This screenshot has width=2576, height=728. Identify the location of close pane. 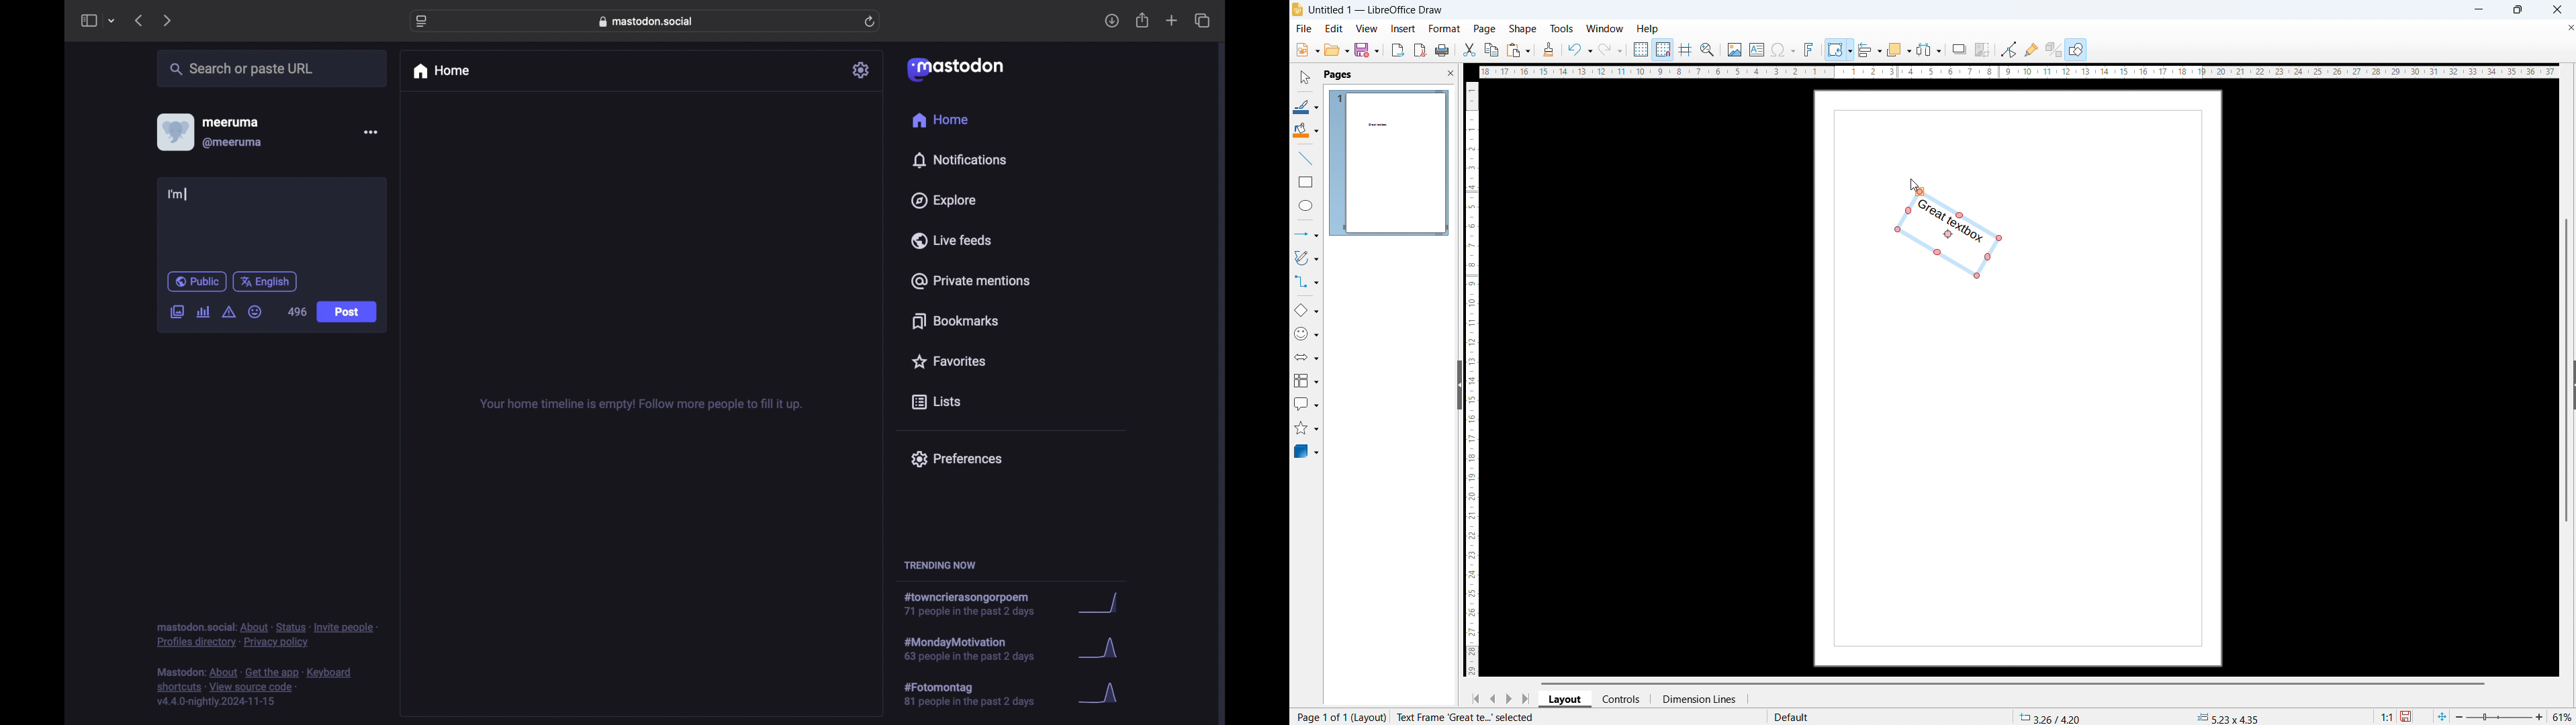
(1450, 72).